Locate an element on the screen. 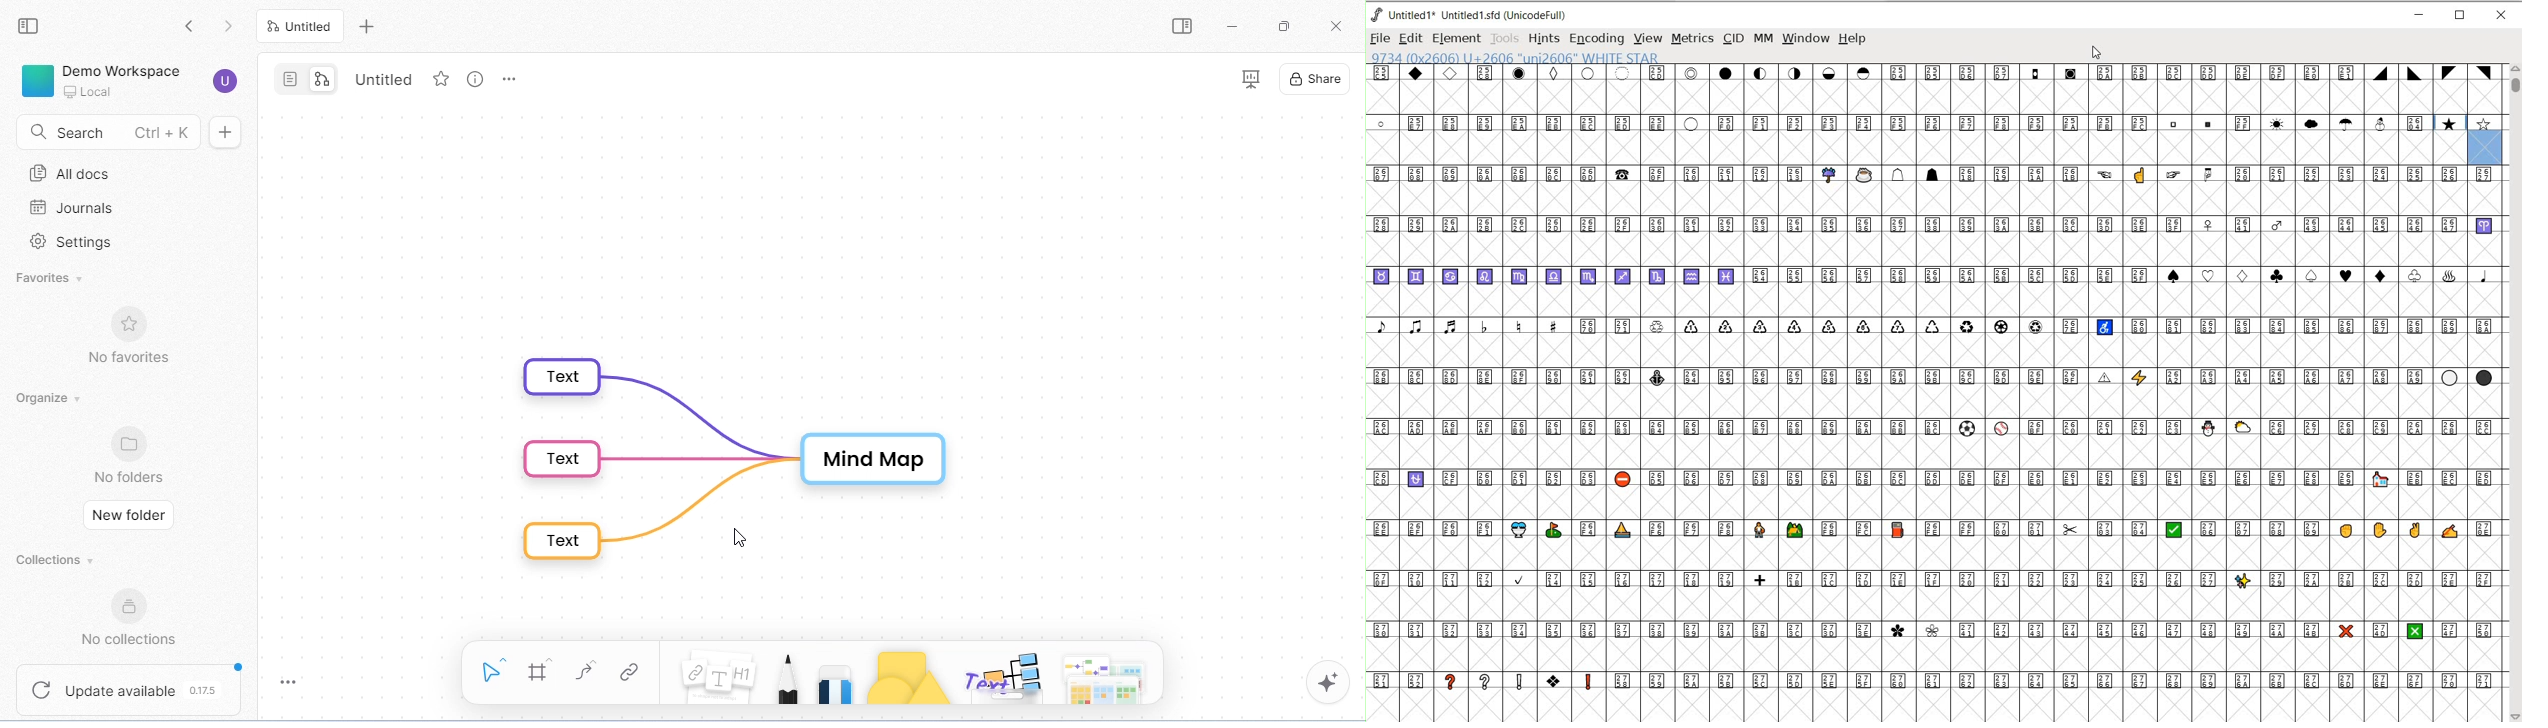 The height and width of the screenshot is (728, 2548). CID is located at coordinates (1733, 39).